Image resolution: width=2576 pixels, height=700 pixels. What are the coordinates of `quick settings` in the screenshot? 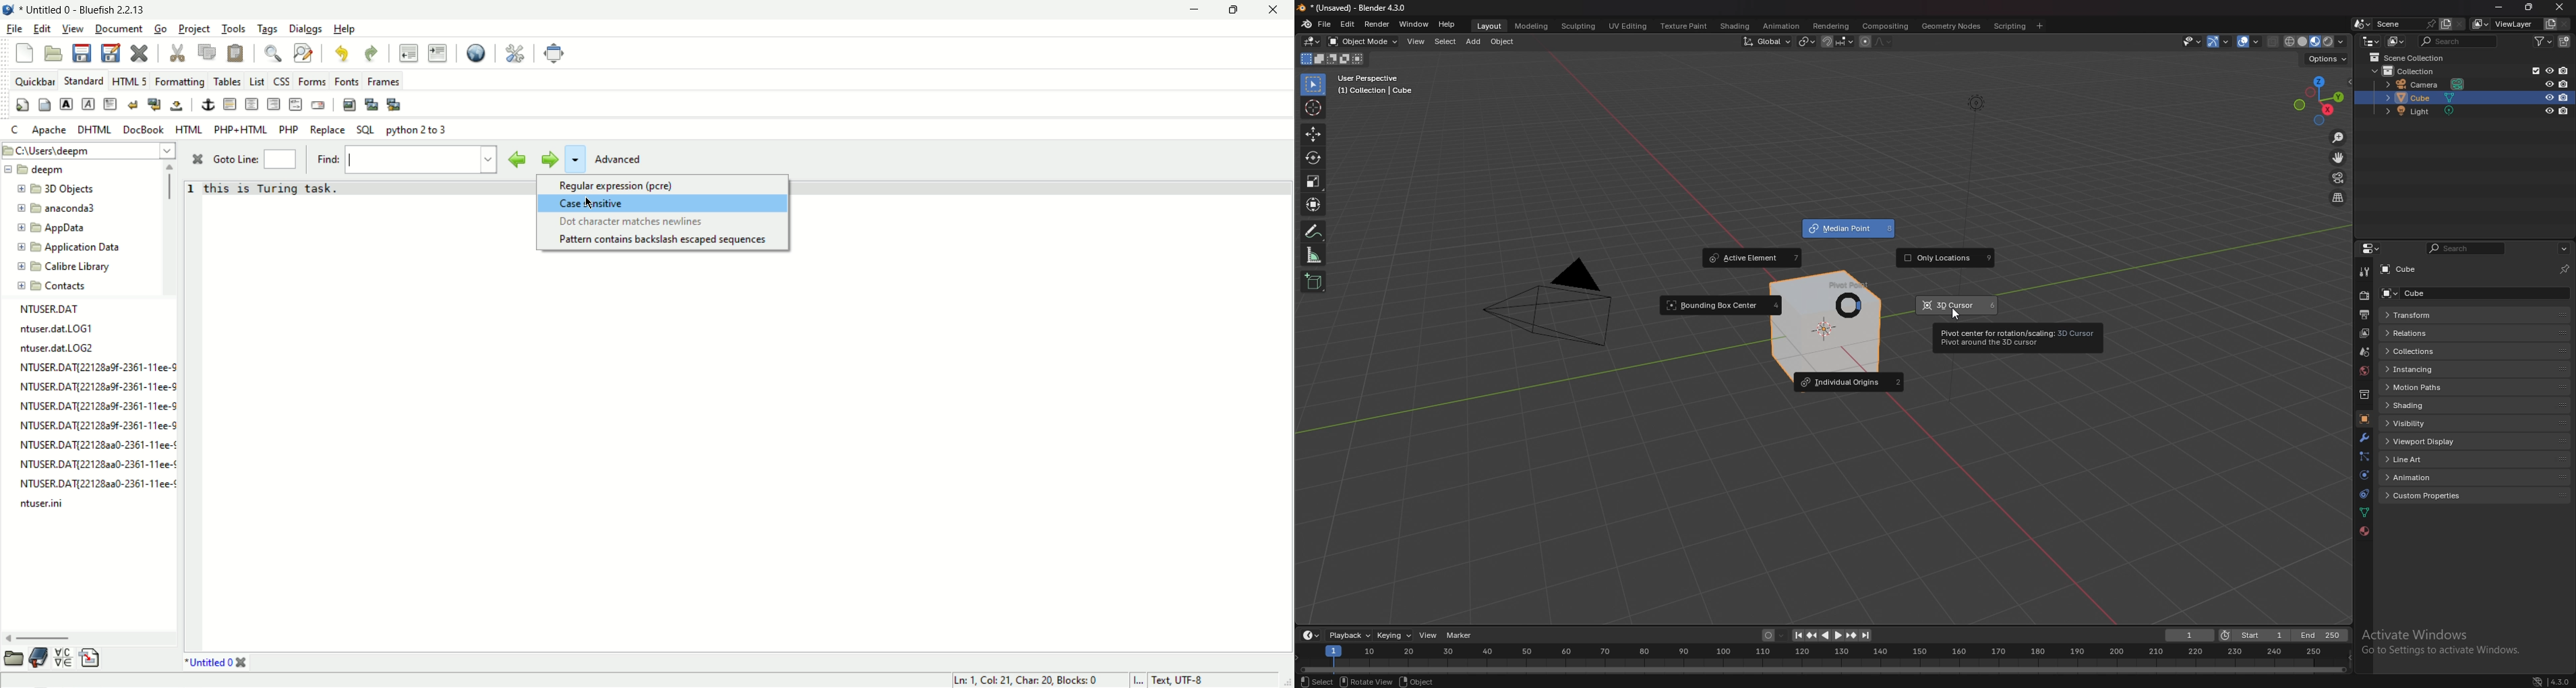 It's located at (23, 106).